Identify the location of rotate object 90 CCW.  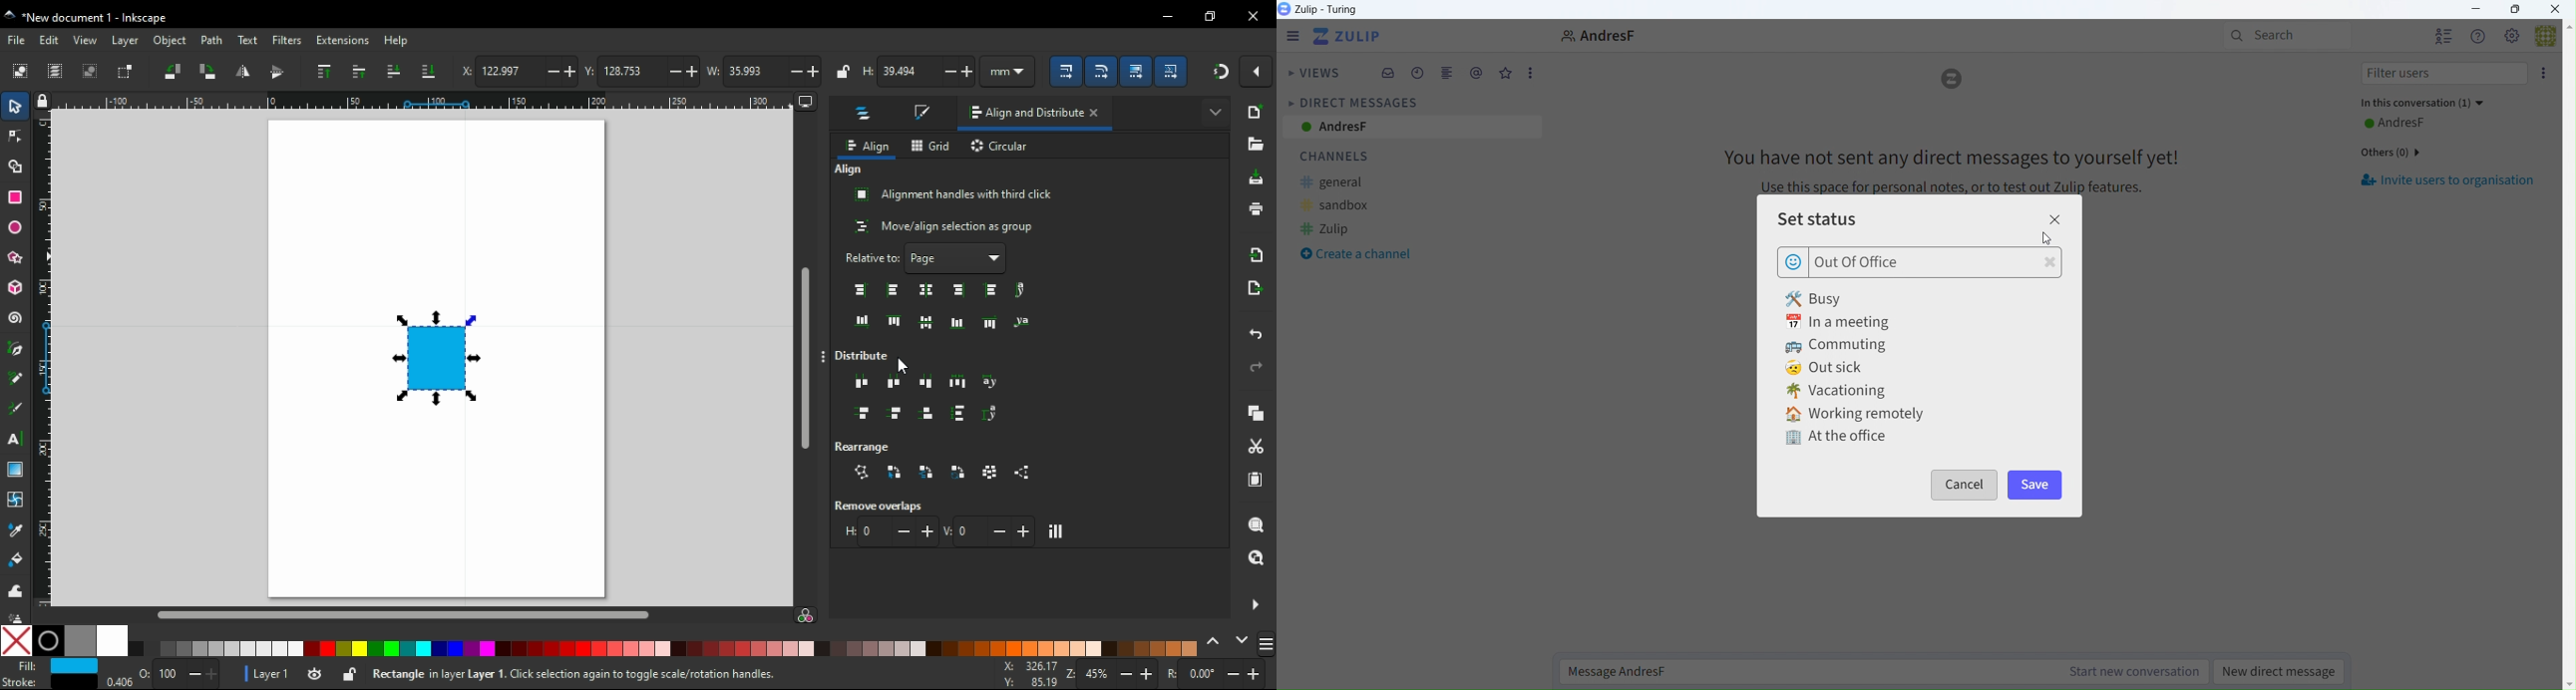
(172, 71).